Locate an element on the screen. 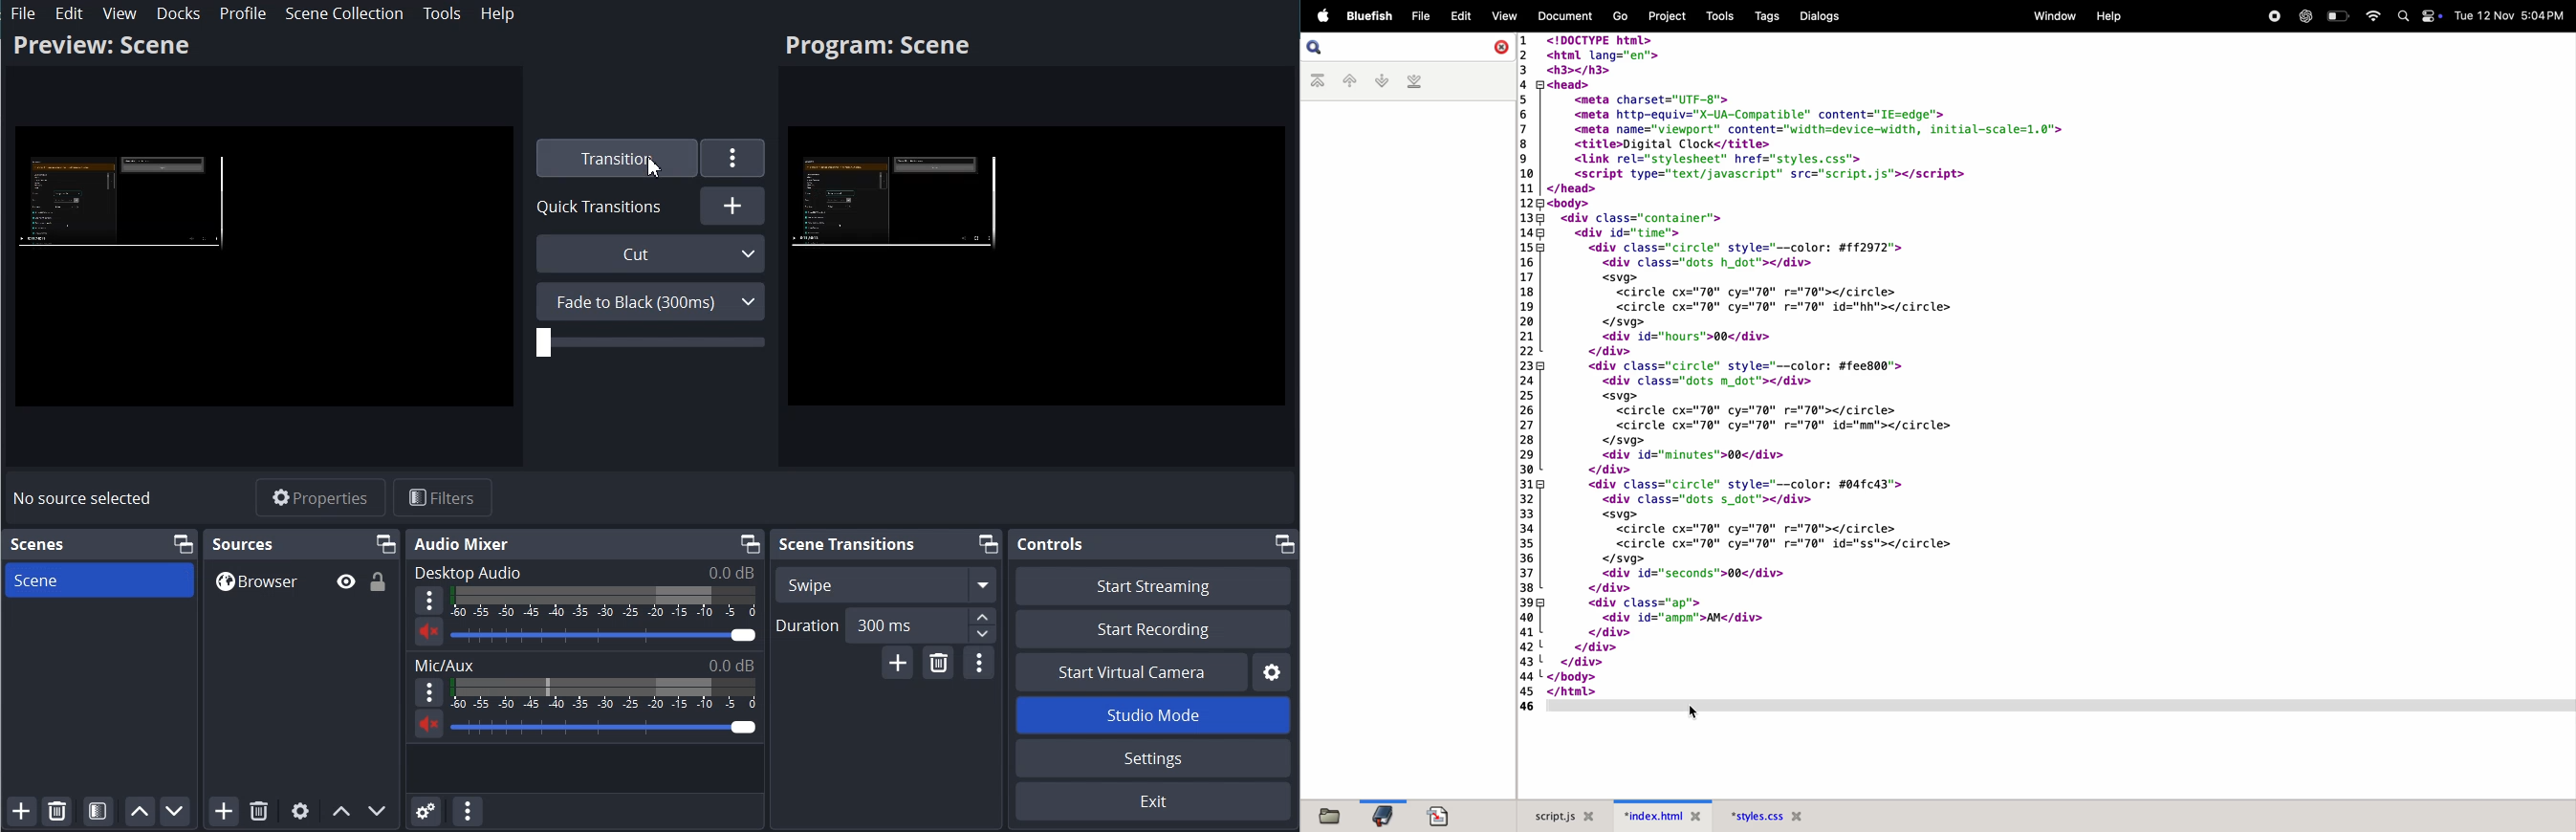  go is located at coordinates (1618, 17).